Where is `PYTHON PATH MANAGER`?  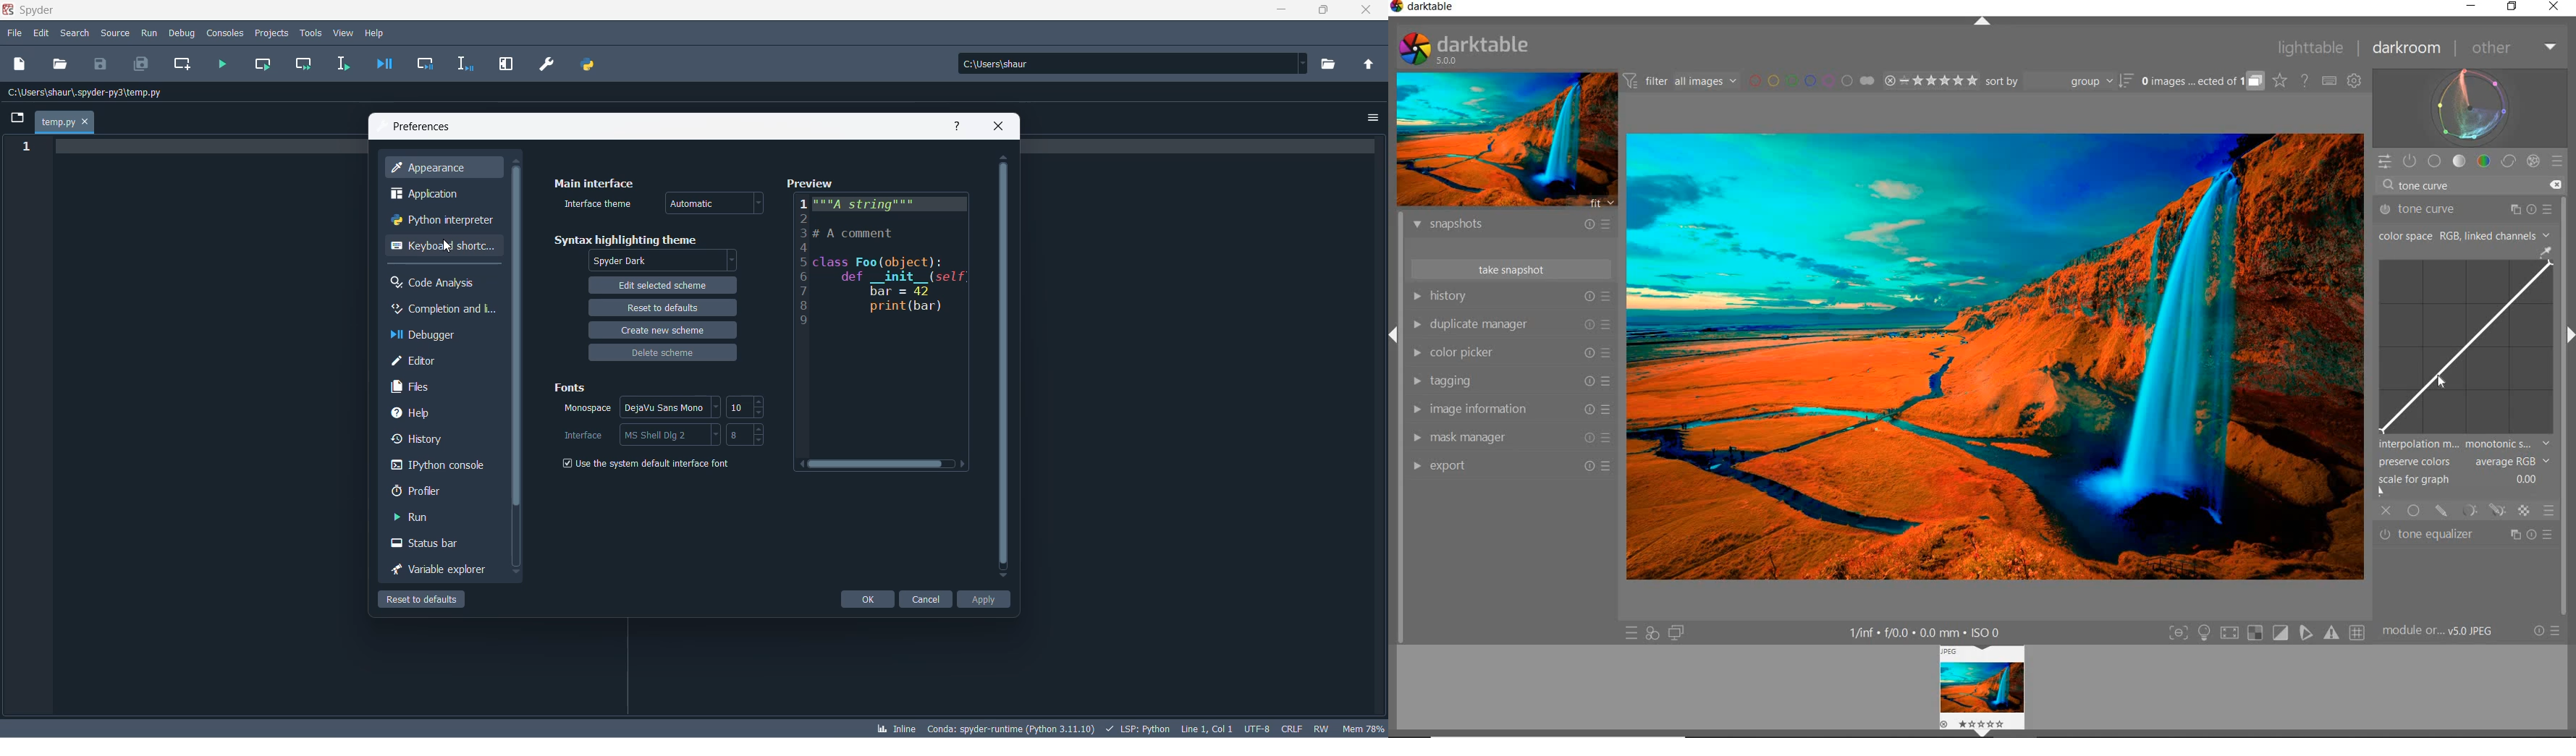
PYTHON PATH MANAGER is located at coordinates (587, 62).